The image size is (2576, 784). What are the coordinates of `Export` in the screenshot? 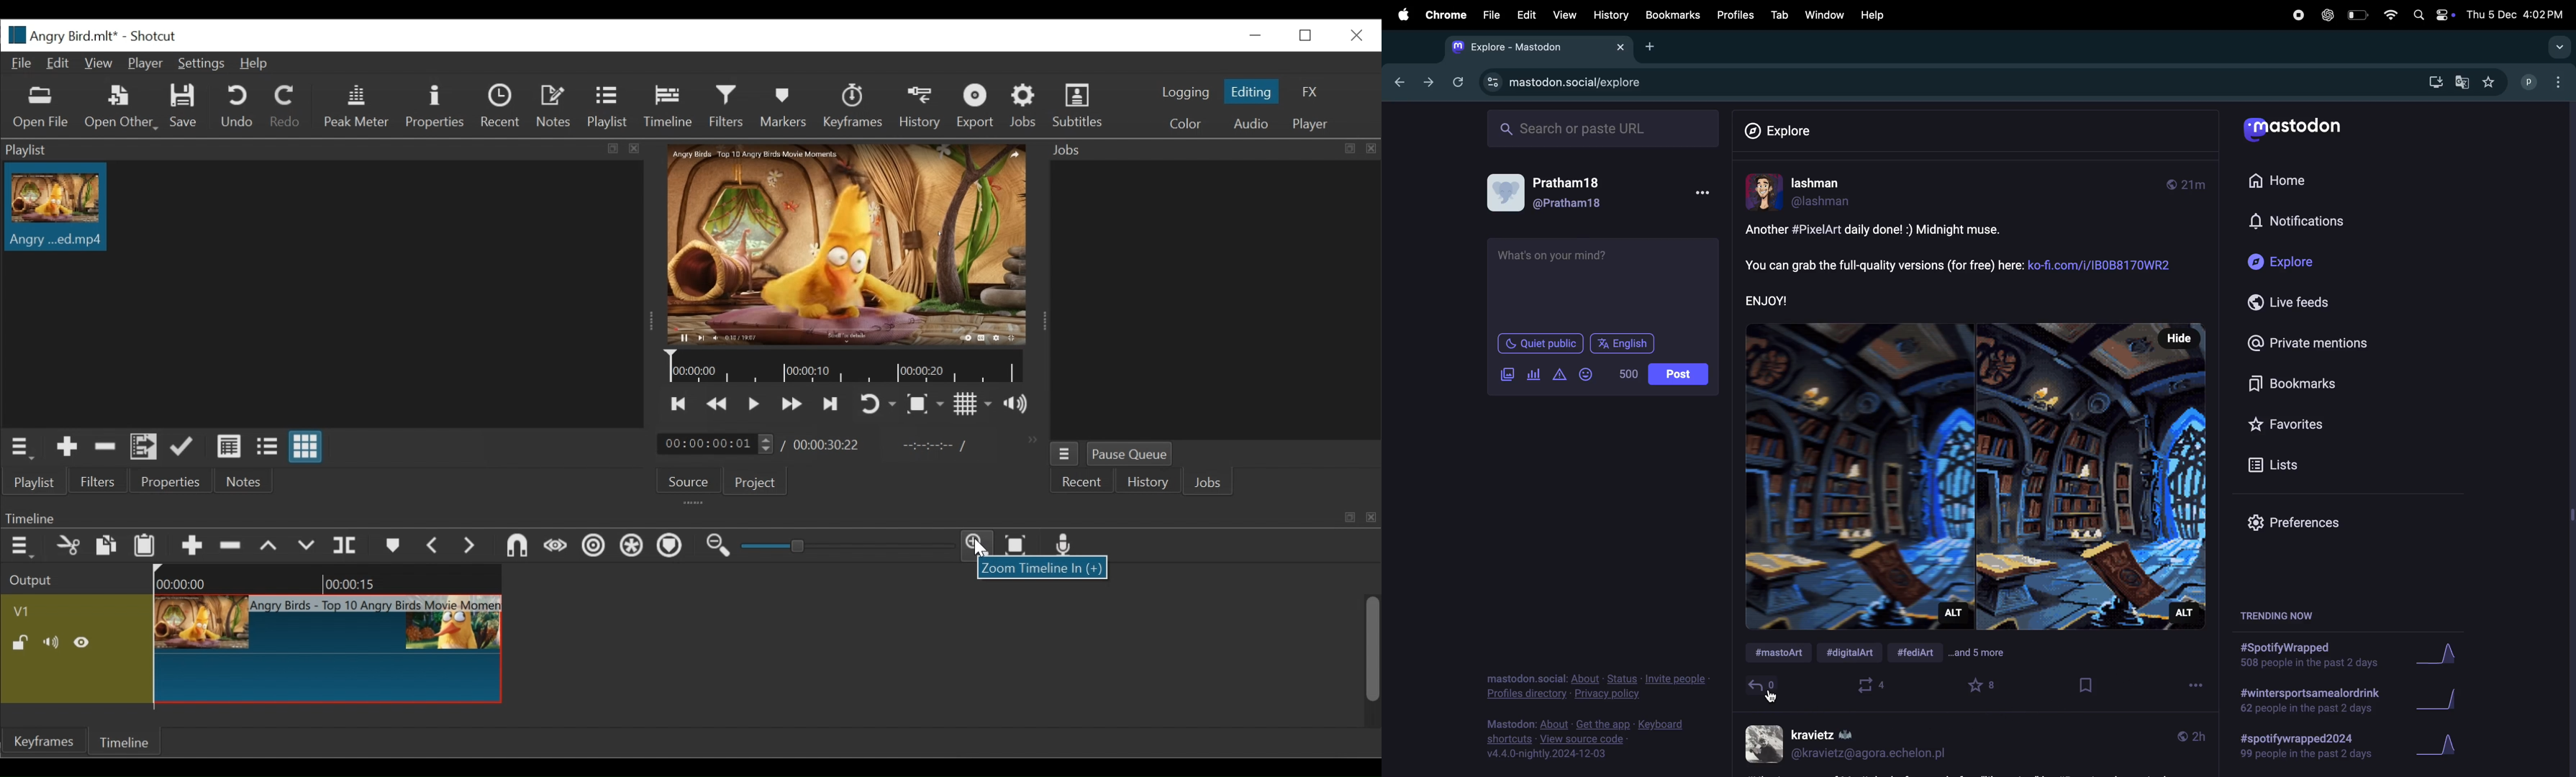 It's located at (975, 108).